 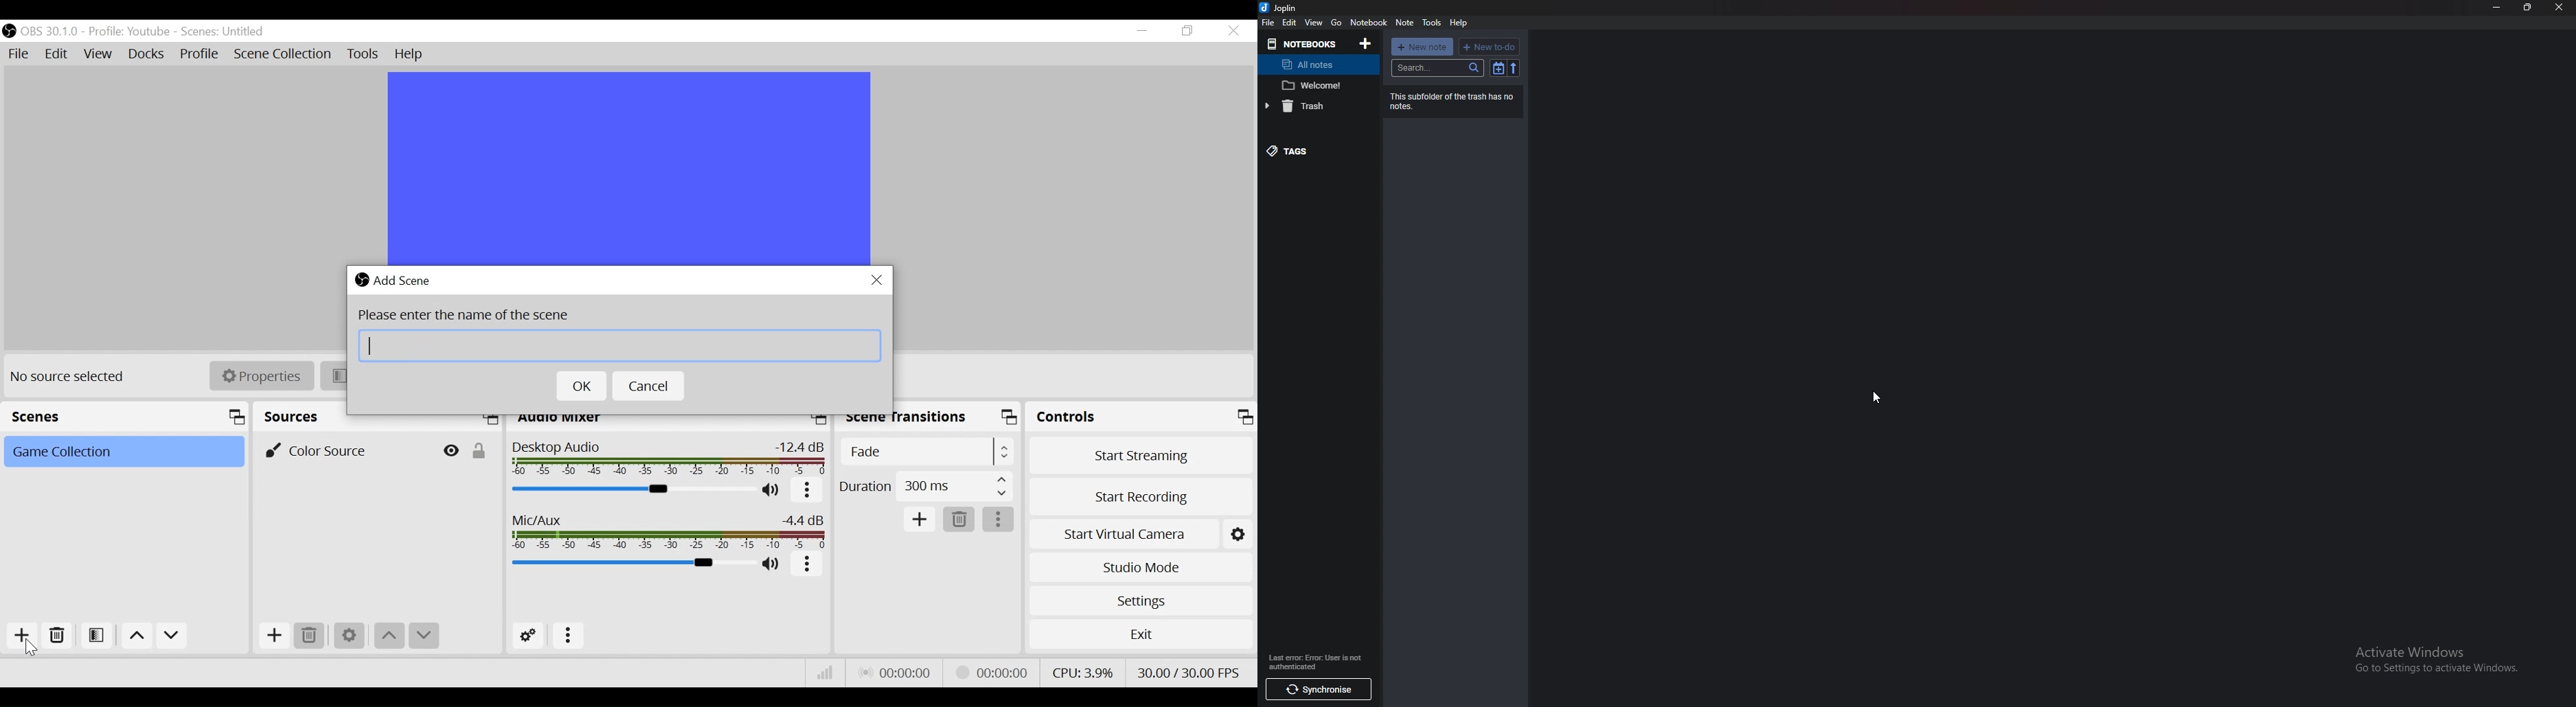 What do you see at coordinates (1141, 452) in the screenshot?
I see `Start Streaming` at bounding box center [1141, 452].